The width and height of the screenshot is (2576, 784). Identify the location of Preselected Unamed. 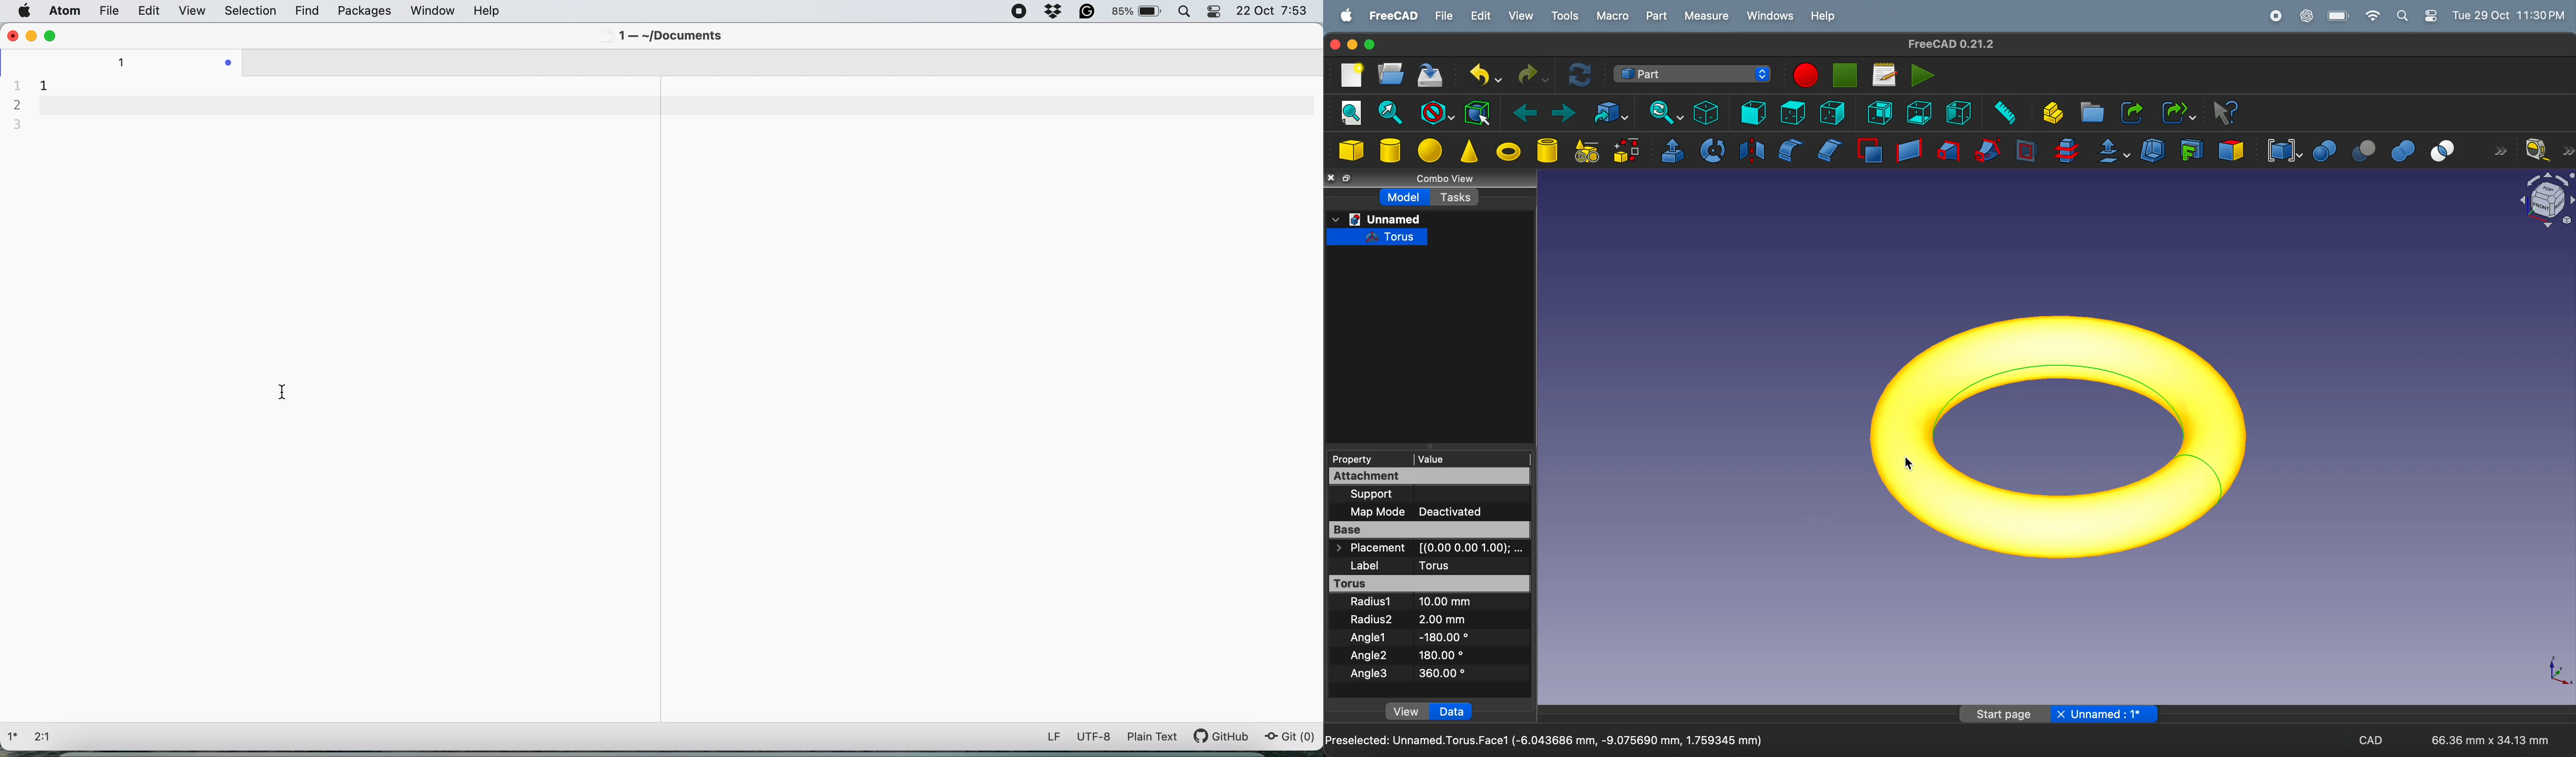
(1545, 741).